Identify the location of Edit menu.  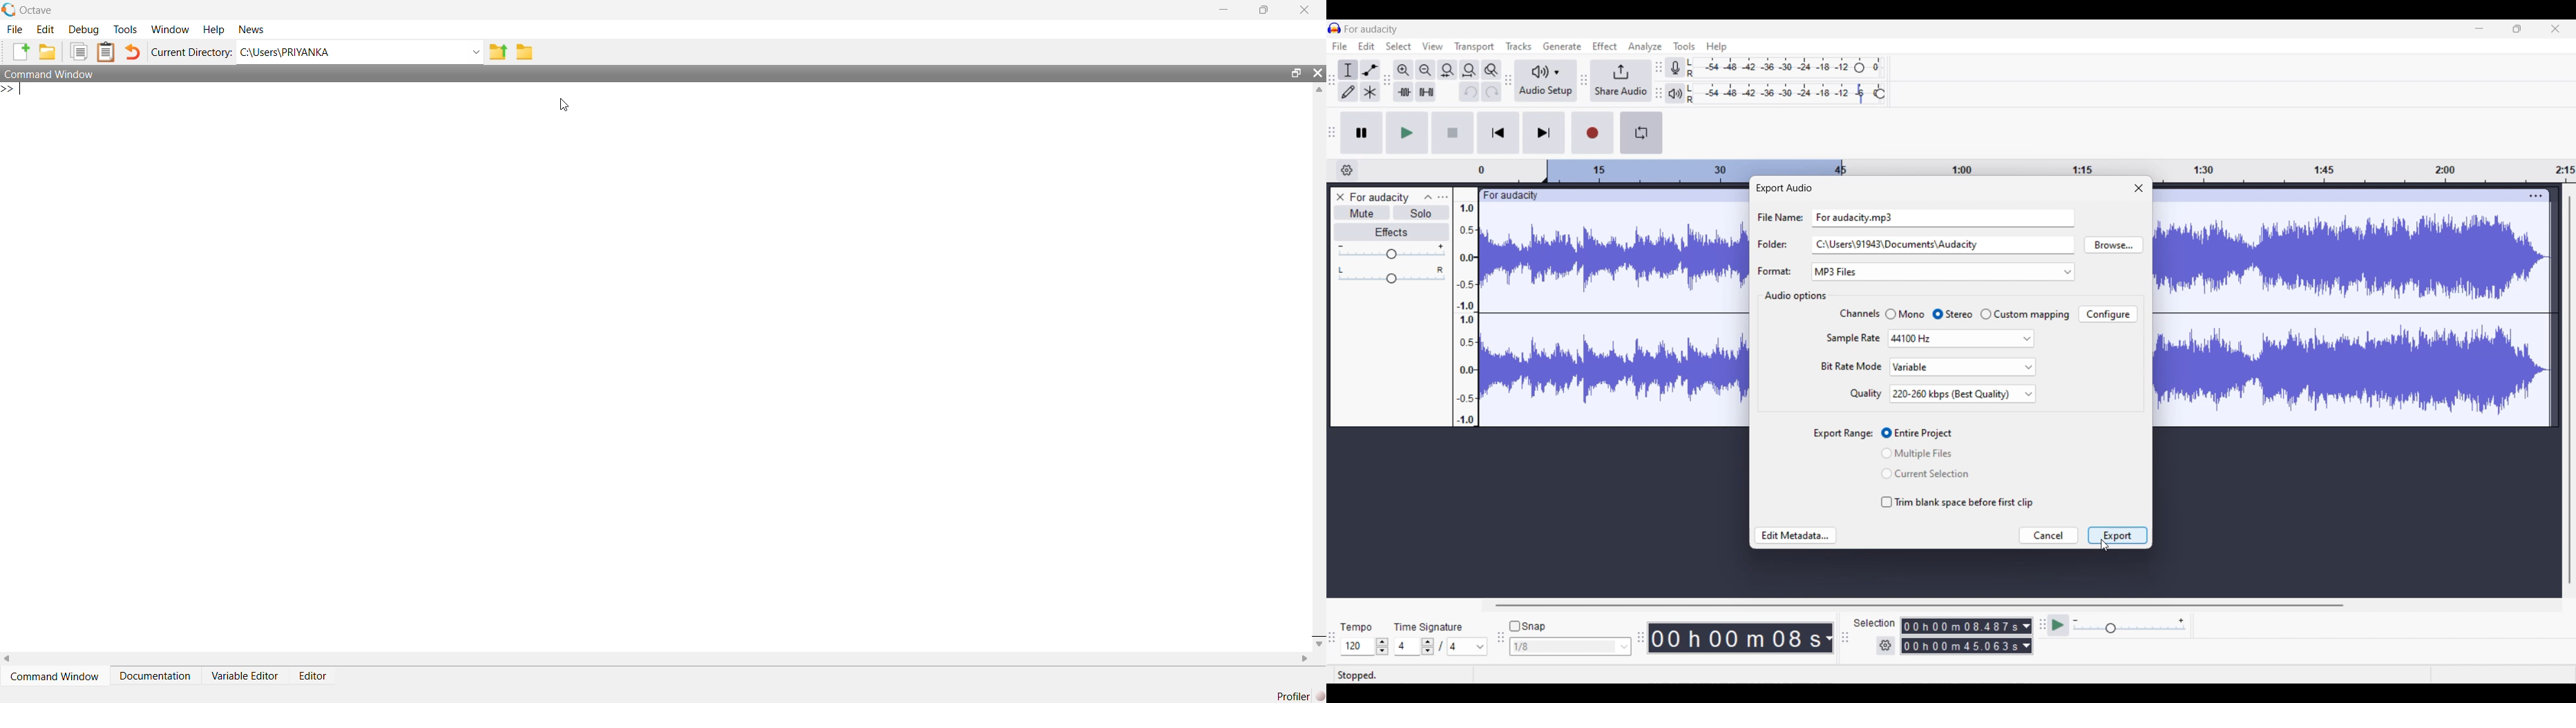
(1366, 46).